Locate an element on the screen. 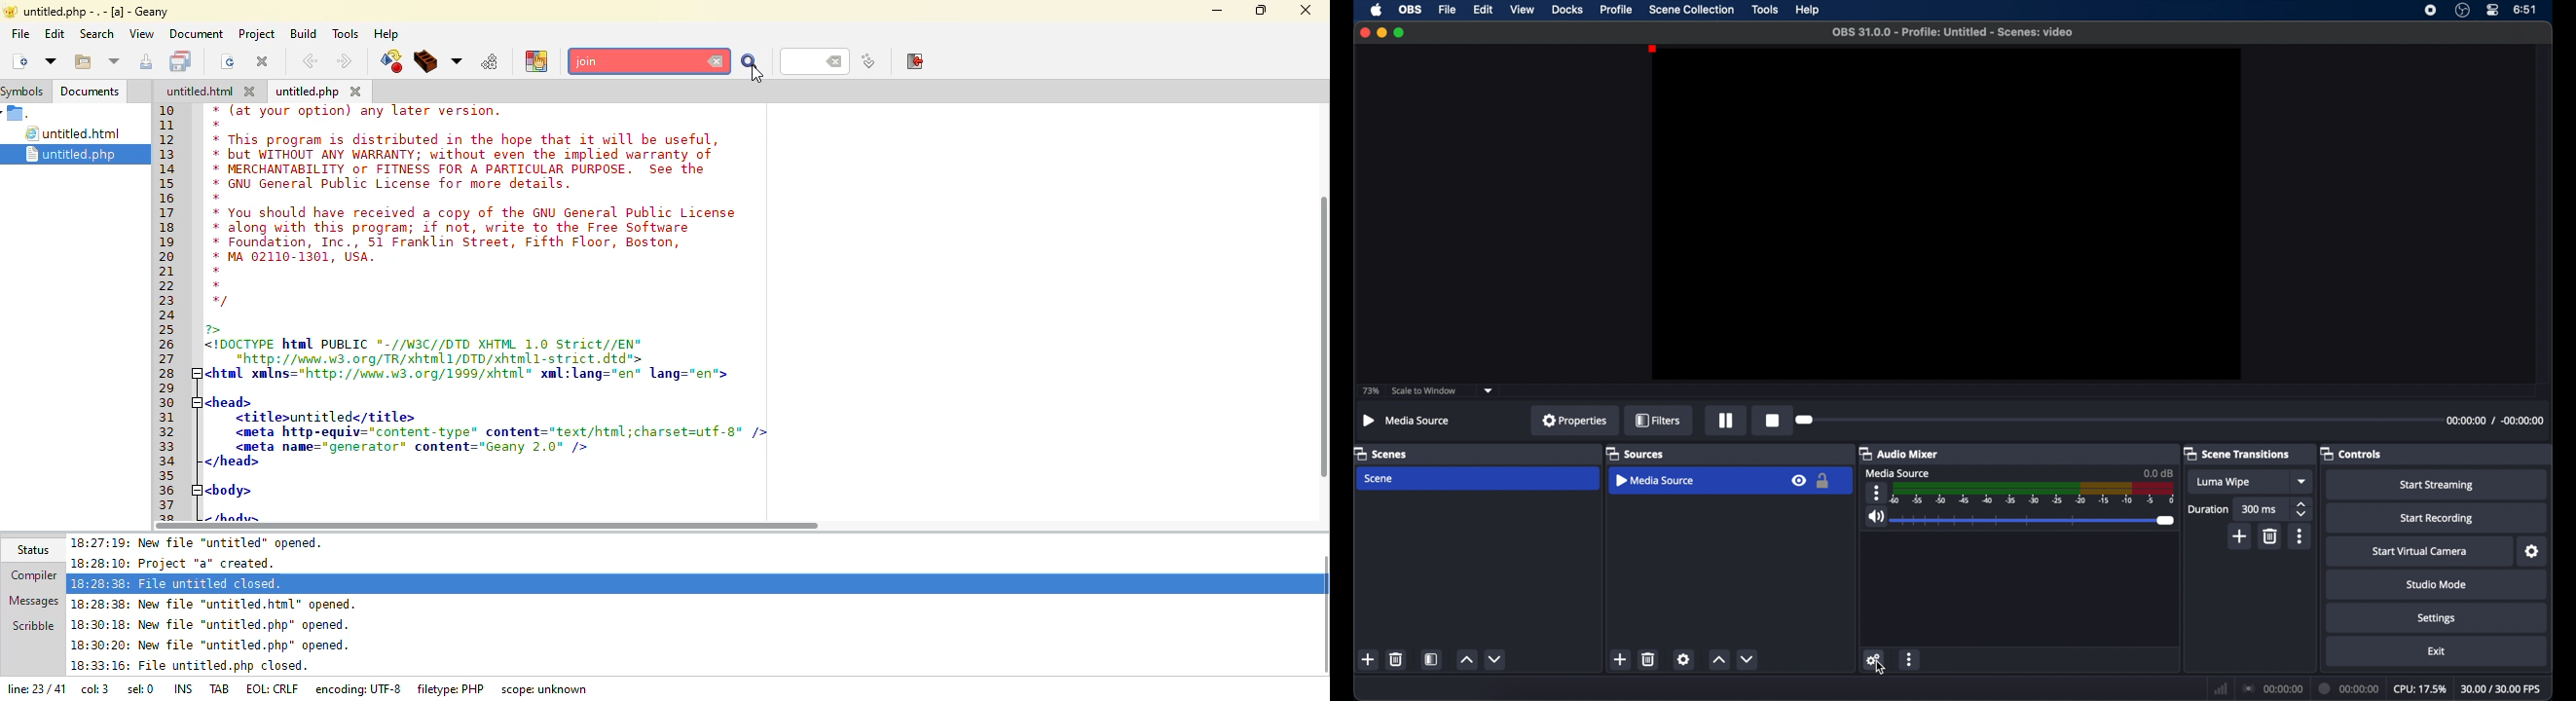 The width and height of the screenshot is (2576, 728). document is located at coordinates (196, 33).